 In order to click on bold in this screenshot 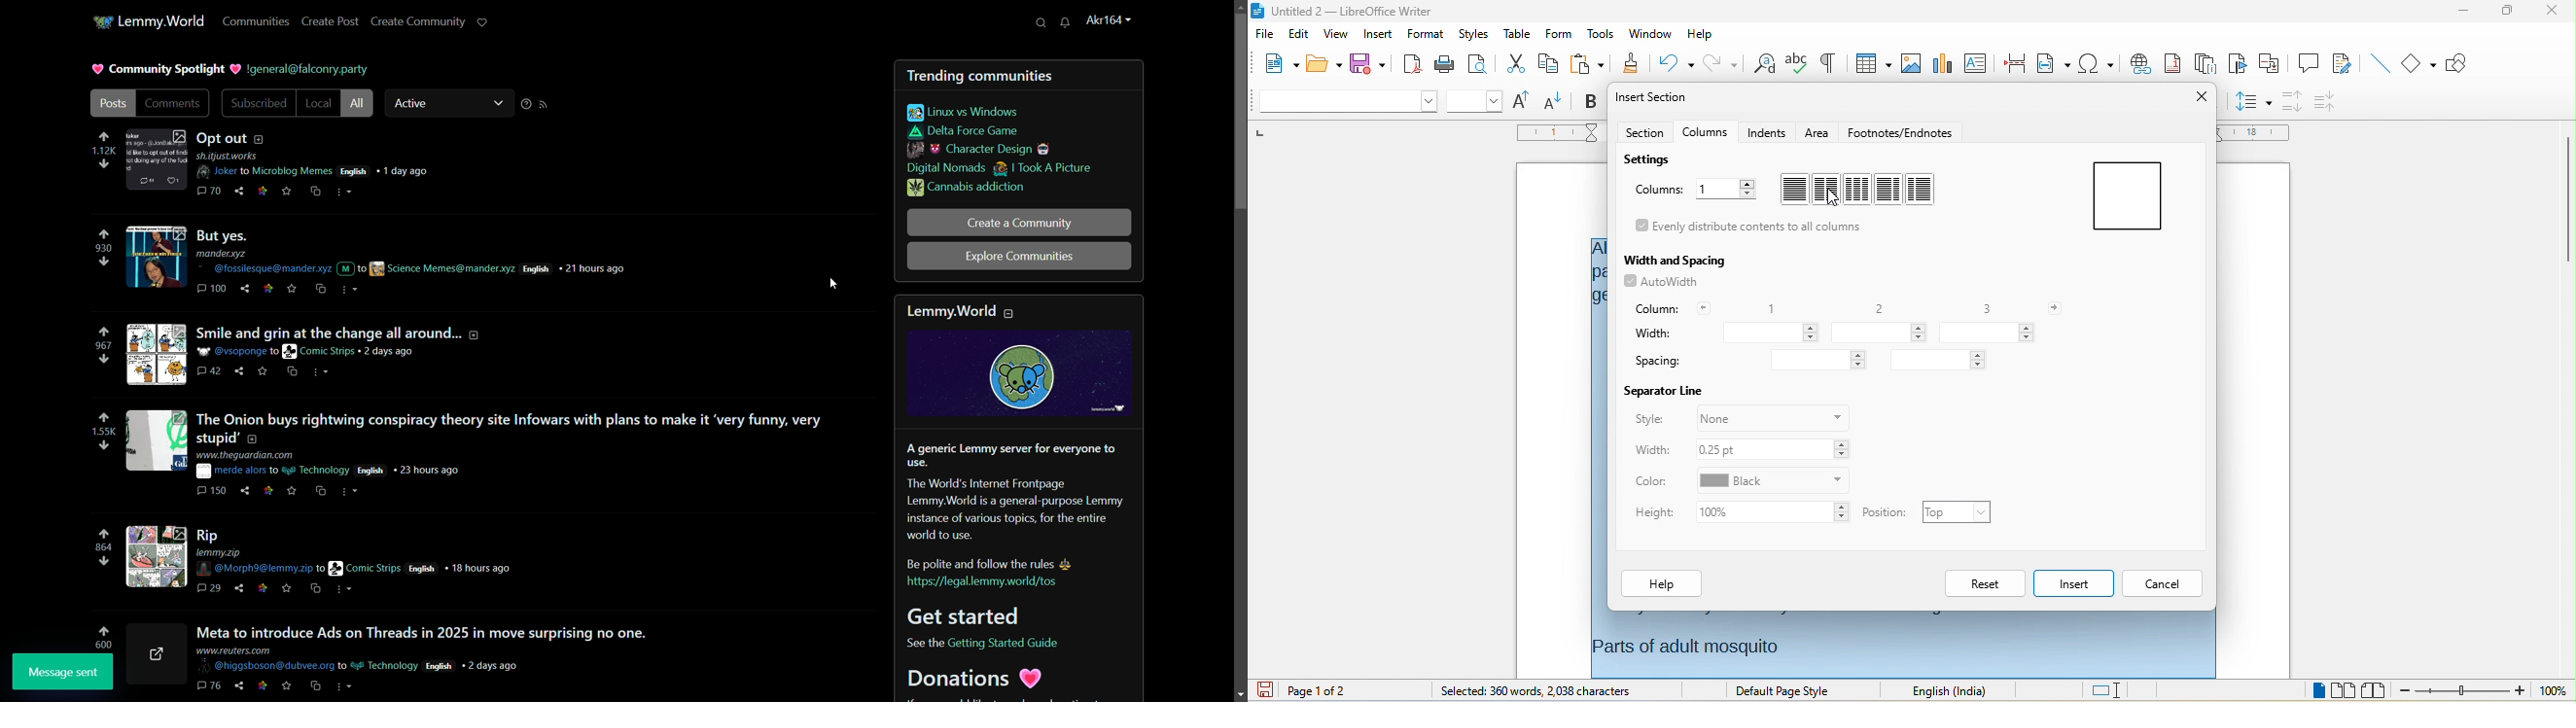, I will do `click(1591, 100)`.